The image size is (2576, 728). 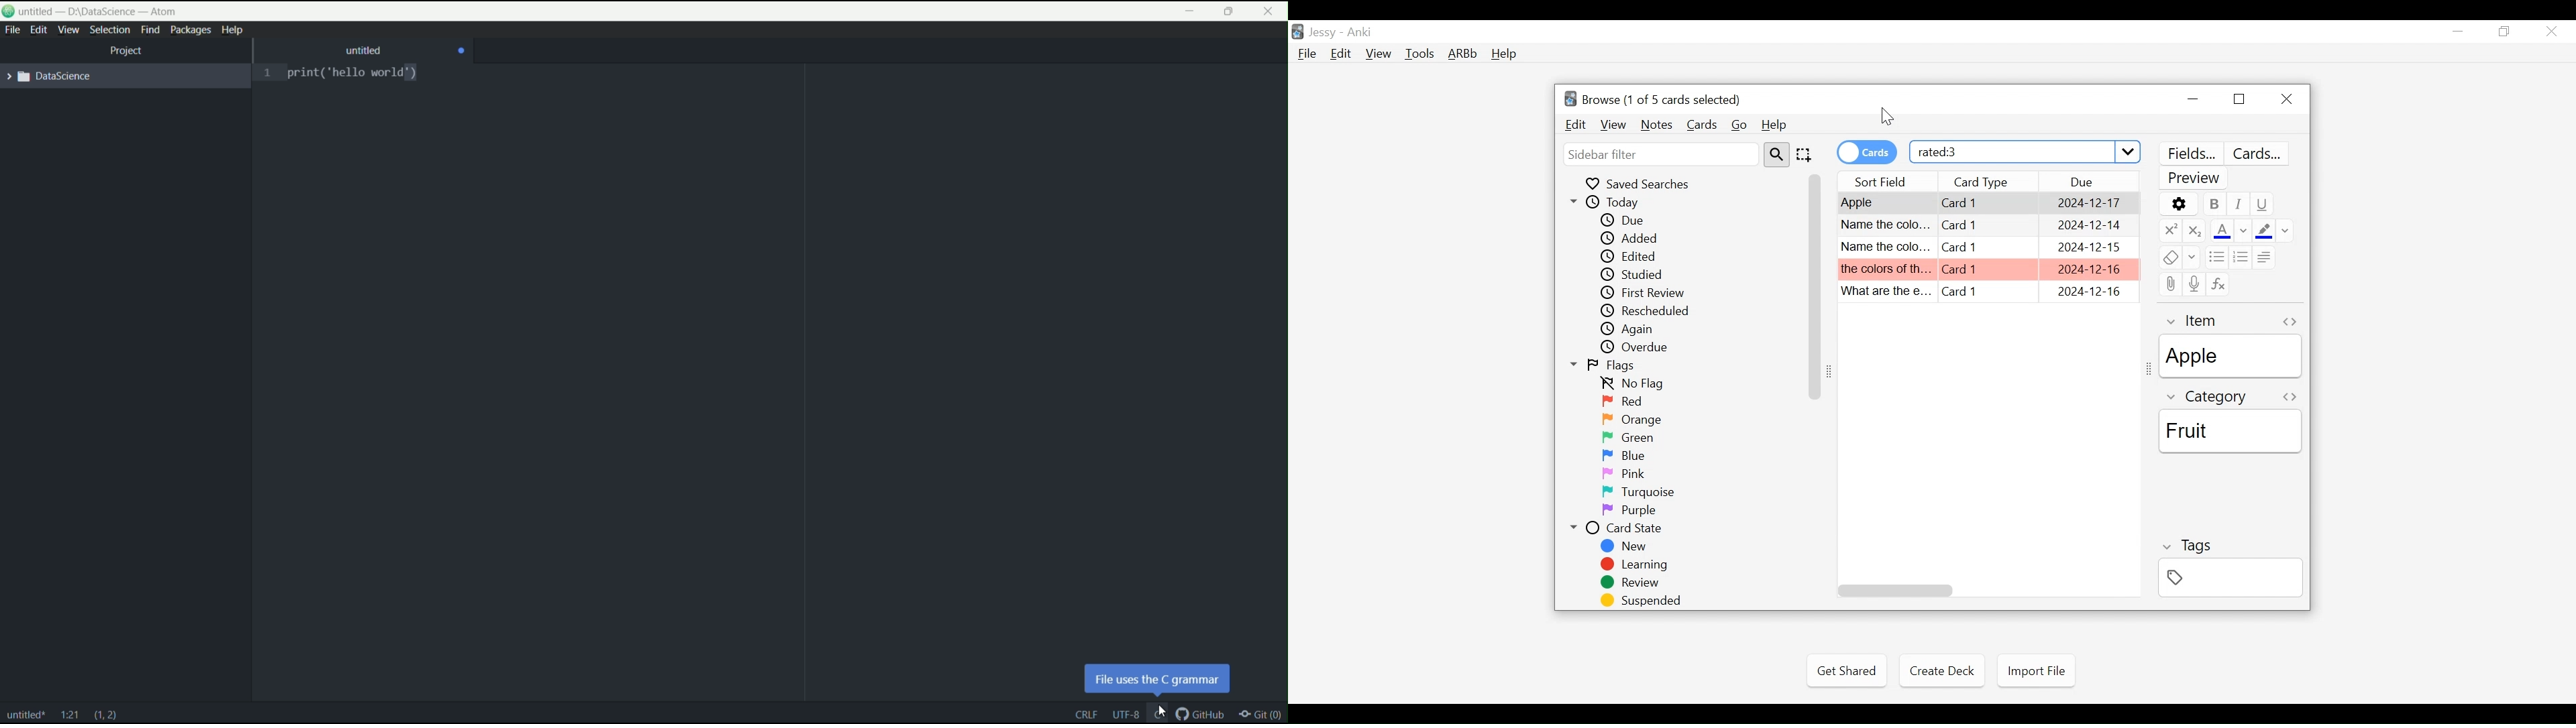 I want to click on Learning, so click(x=1637, y=565).